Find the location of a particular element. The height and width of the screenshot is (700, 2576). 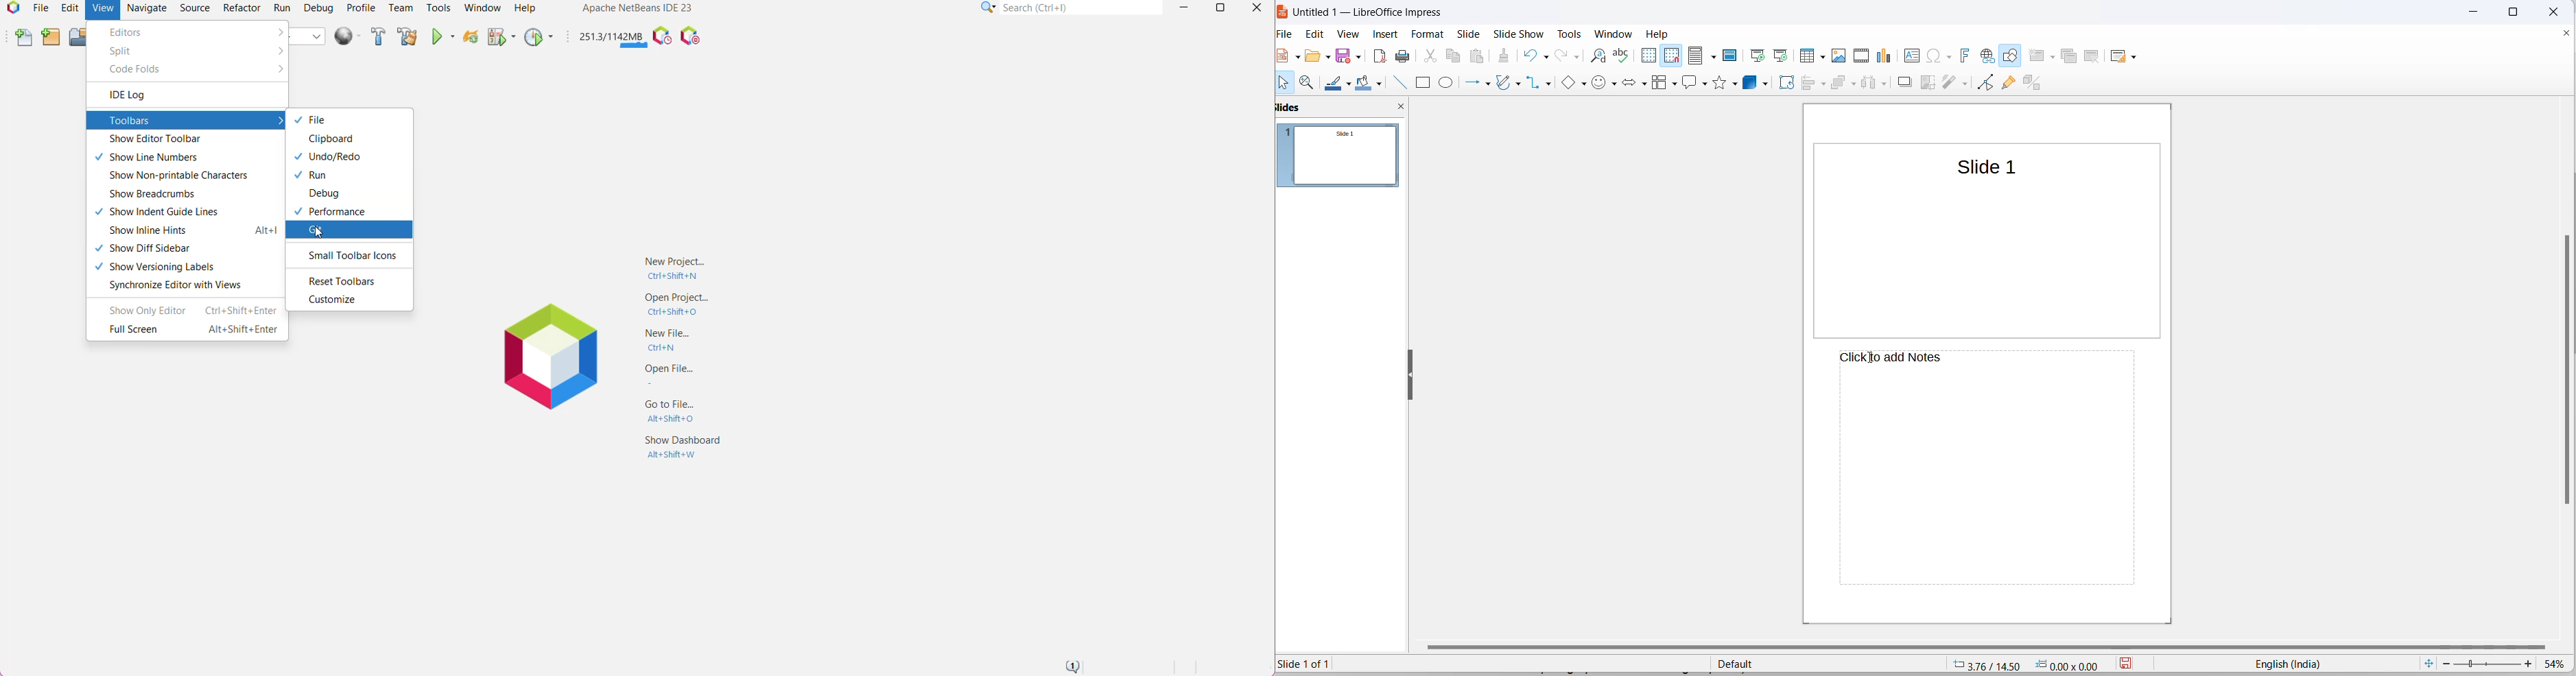

align is located at coordinates (1808, 85).